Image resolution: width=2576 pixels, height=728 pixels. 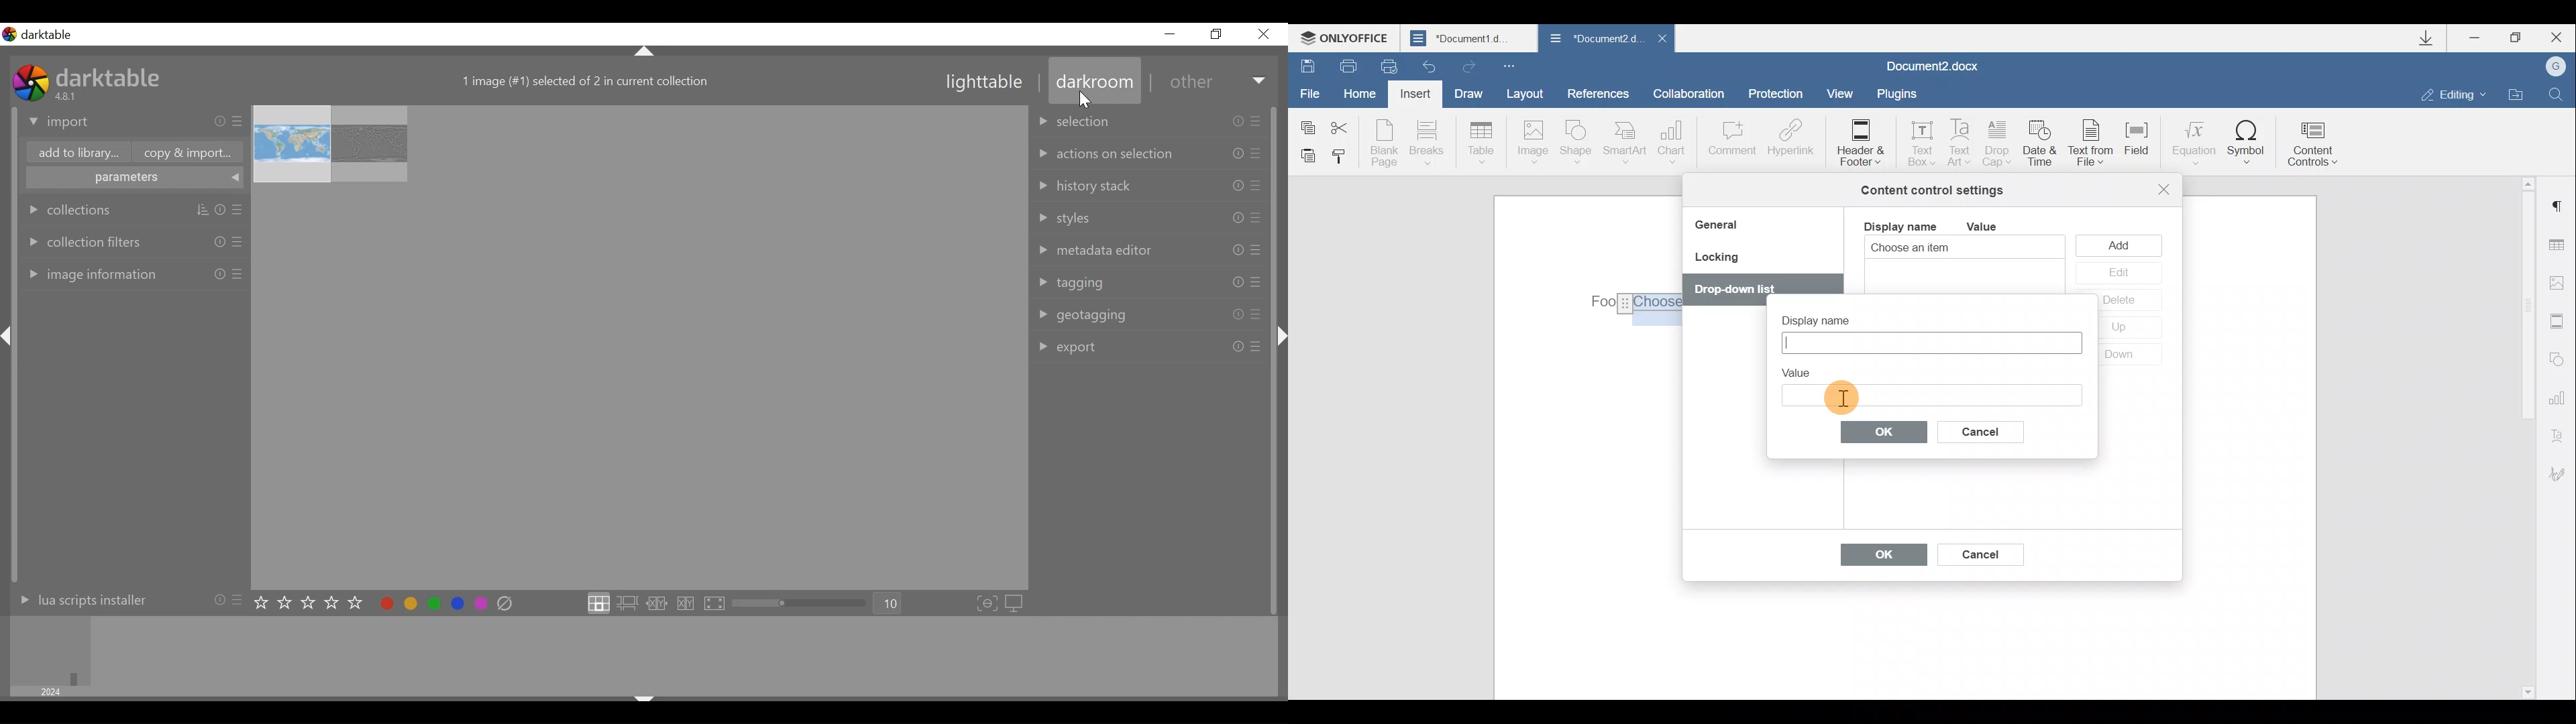 What do you see at coordinates (30, 82) in the screenshot?
I see `Darktable logo` at bounding box center [30, 82].